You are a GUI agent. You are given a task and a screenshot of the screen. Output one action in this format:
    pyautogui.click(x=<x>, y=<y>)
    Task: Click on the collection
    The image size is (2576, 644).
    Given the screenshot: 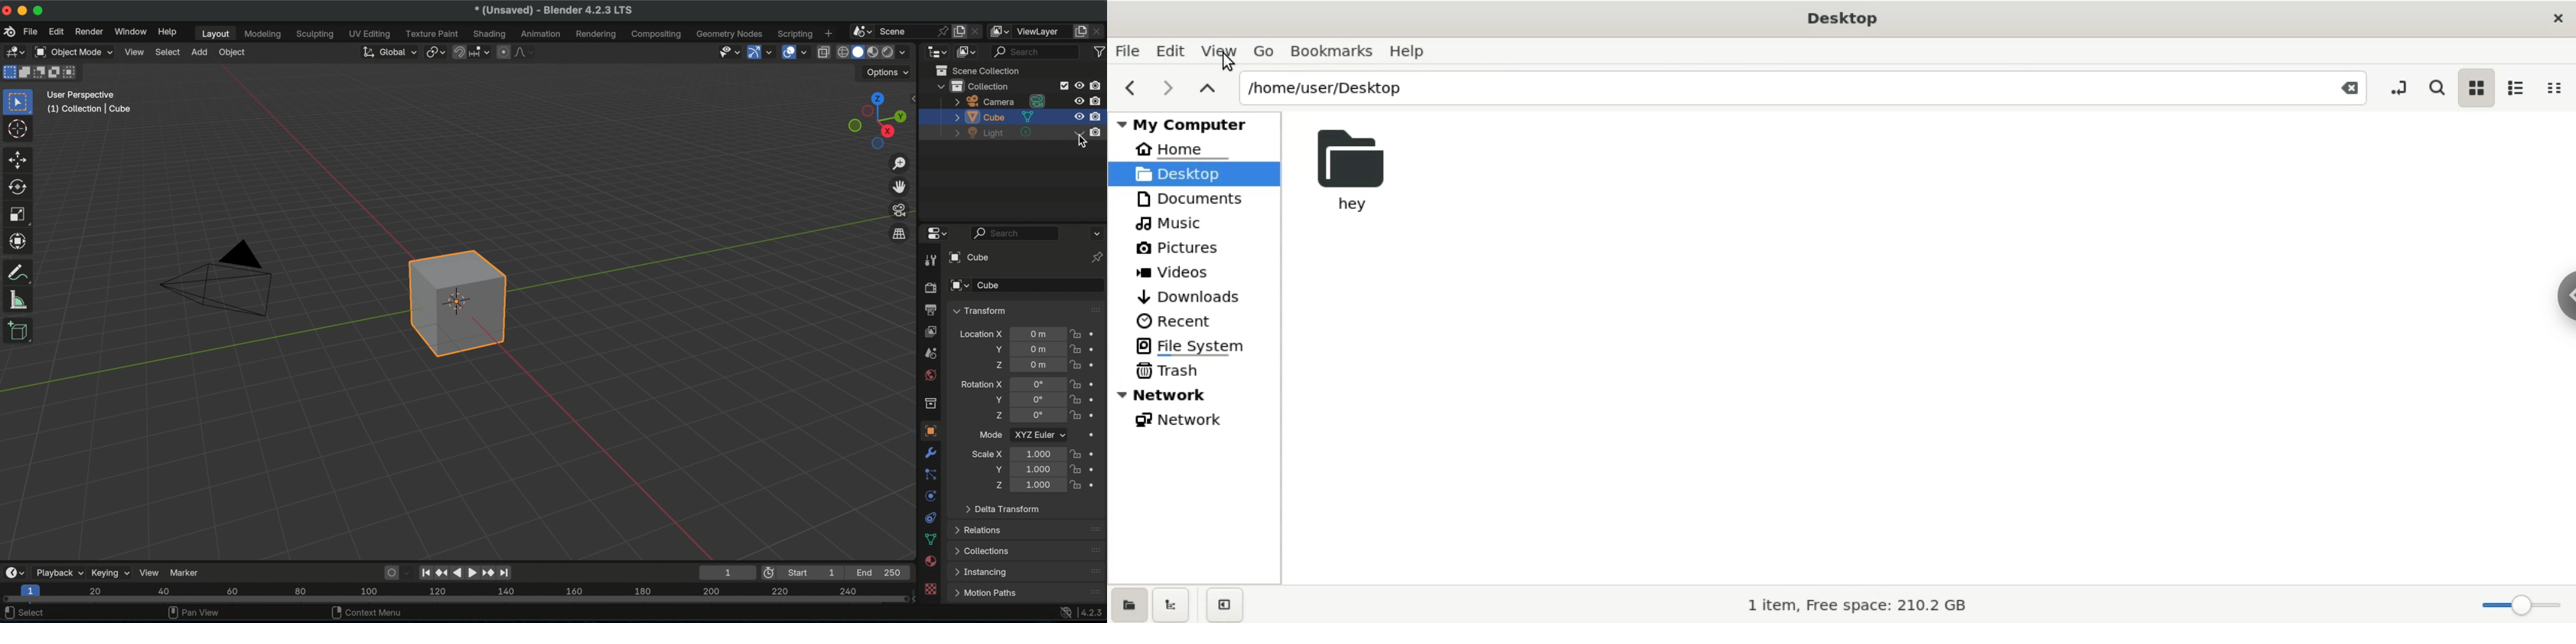 What is the action you would take?
    pyautogui.click(x=972, y=85)
    